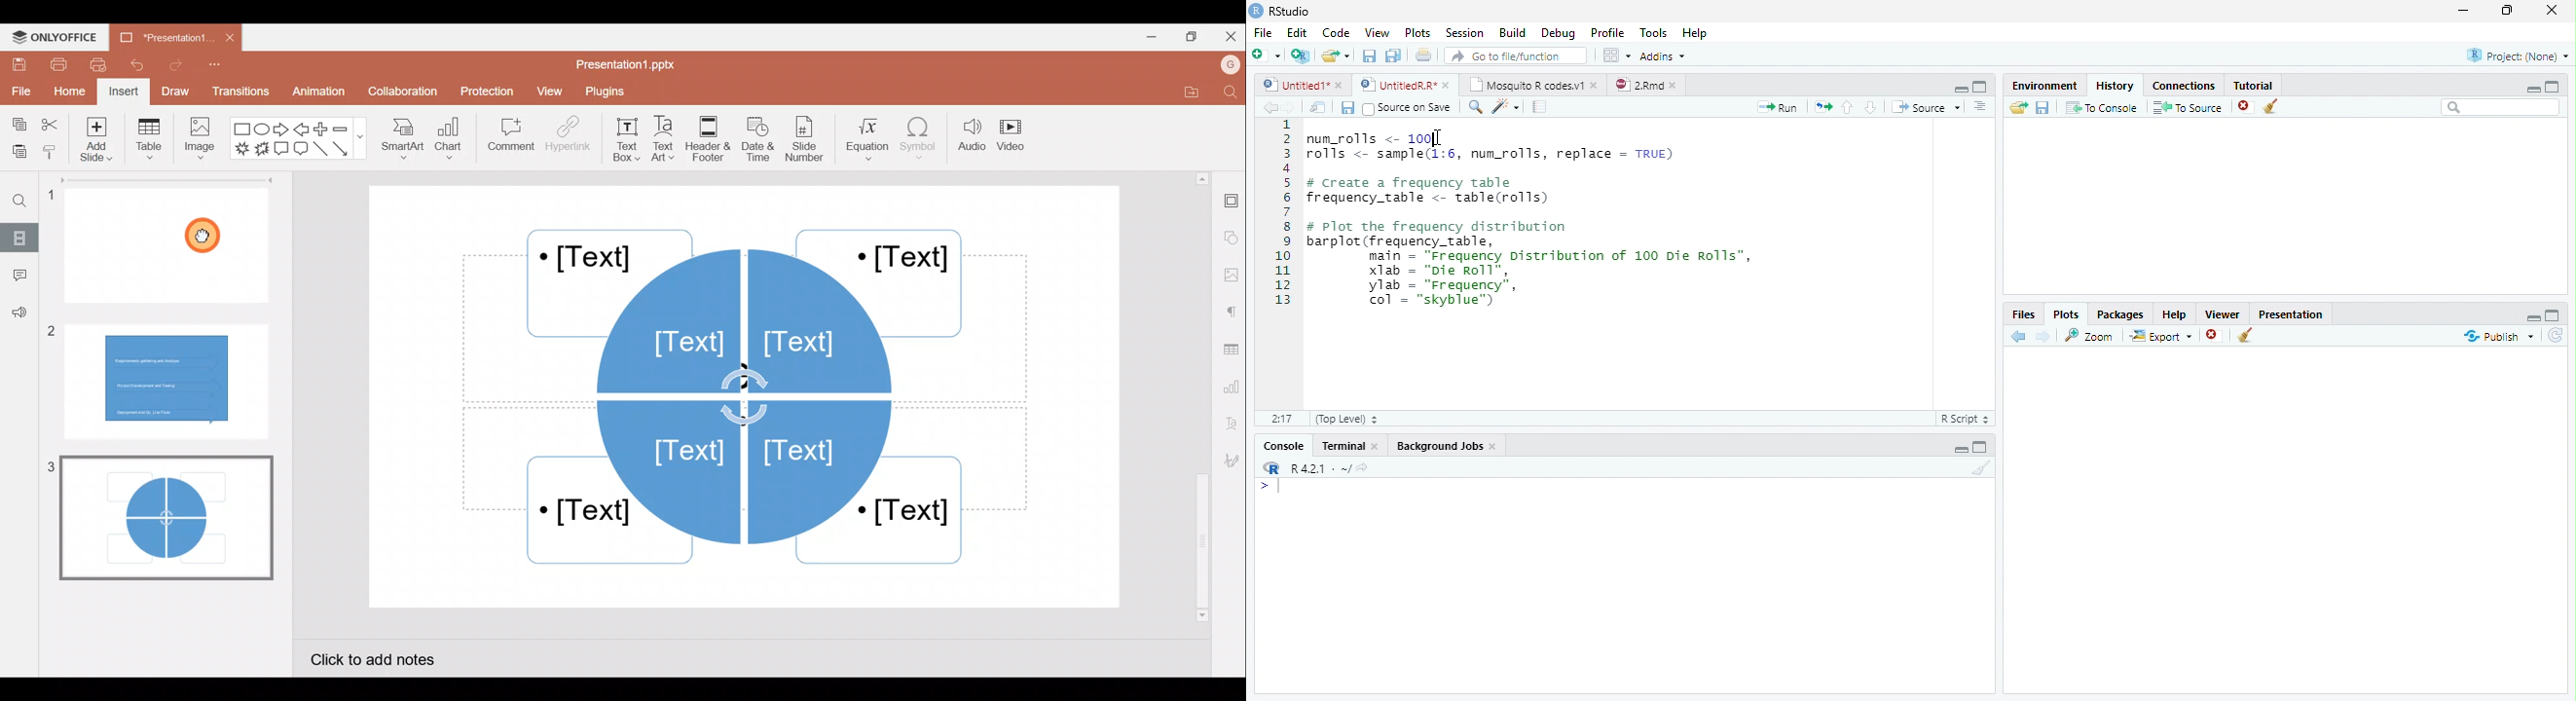 The image size is (2576, 728). I want to click on Full Height, so click(2555, 87).